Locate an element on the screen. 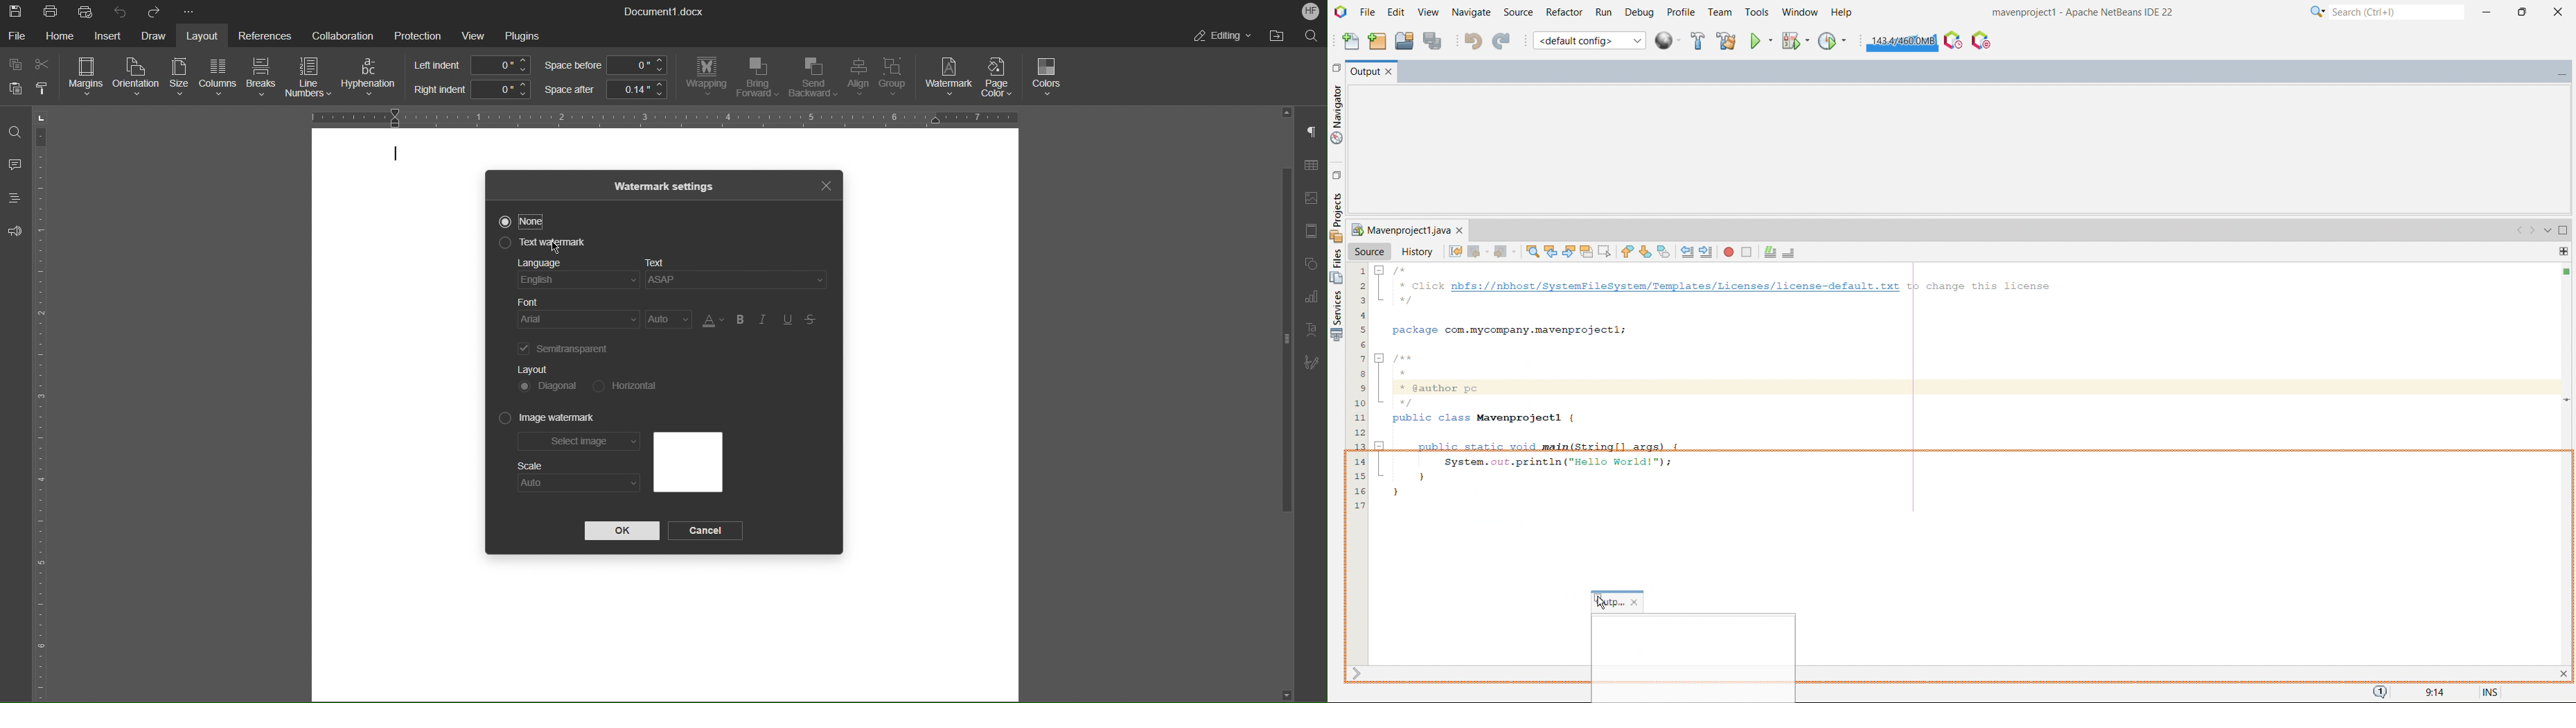  Scale is located at coordinates (531, 466).